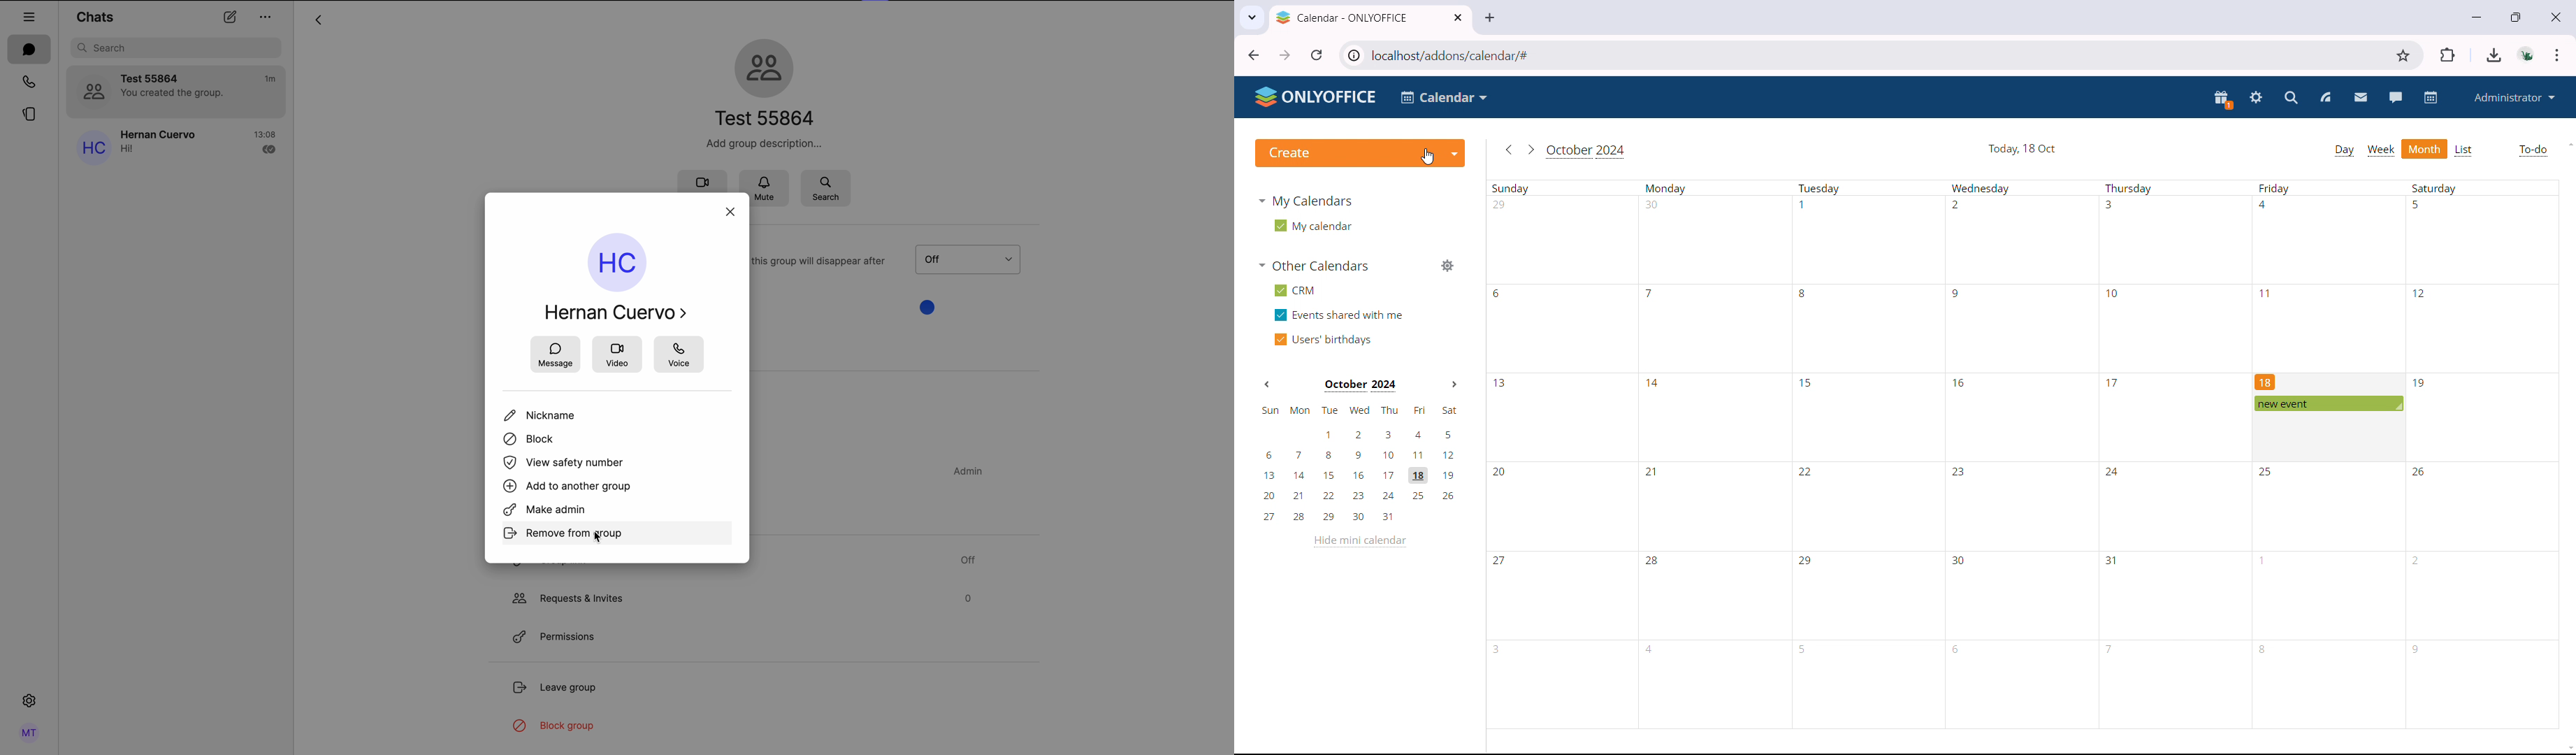 The height and width of the screenshot is (756, 2576). Describe the element at coordinates (1317, 96) in the screenshot. I see `ONLYOFFICE` at that location.